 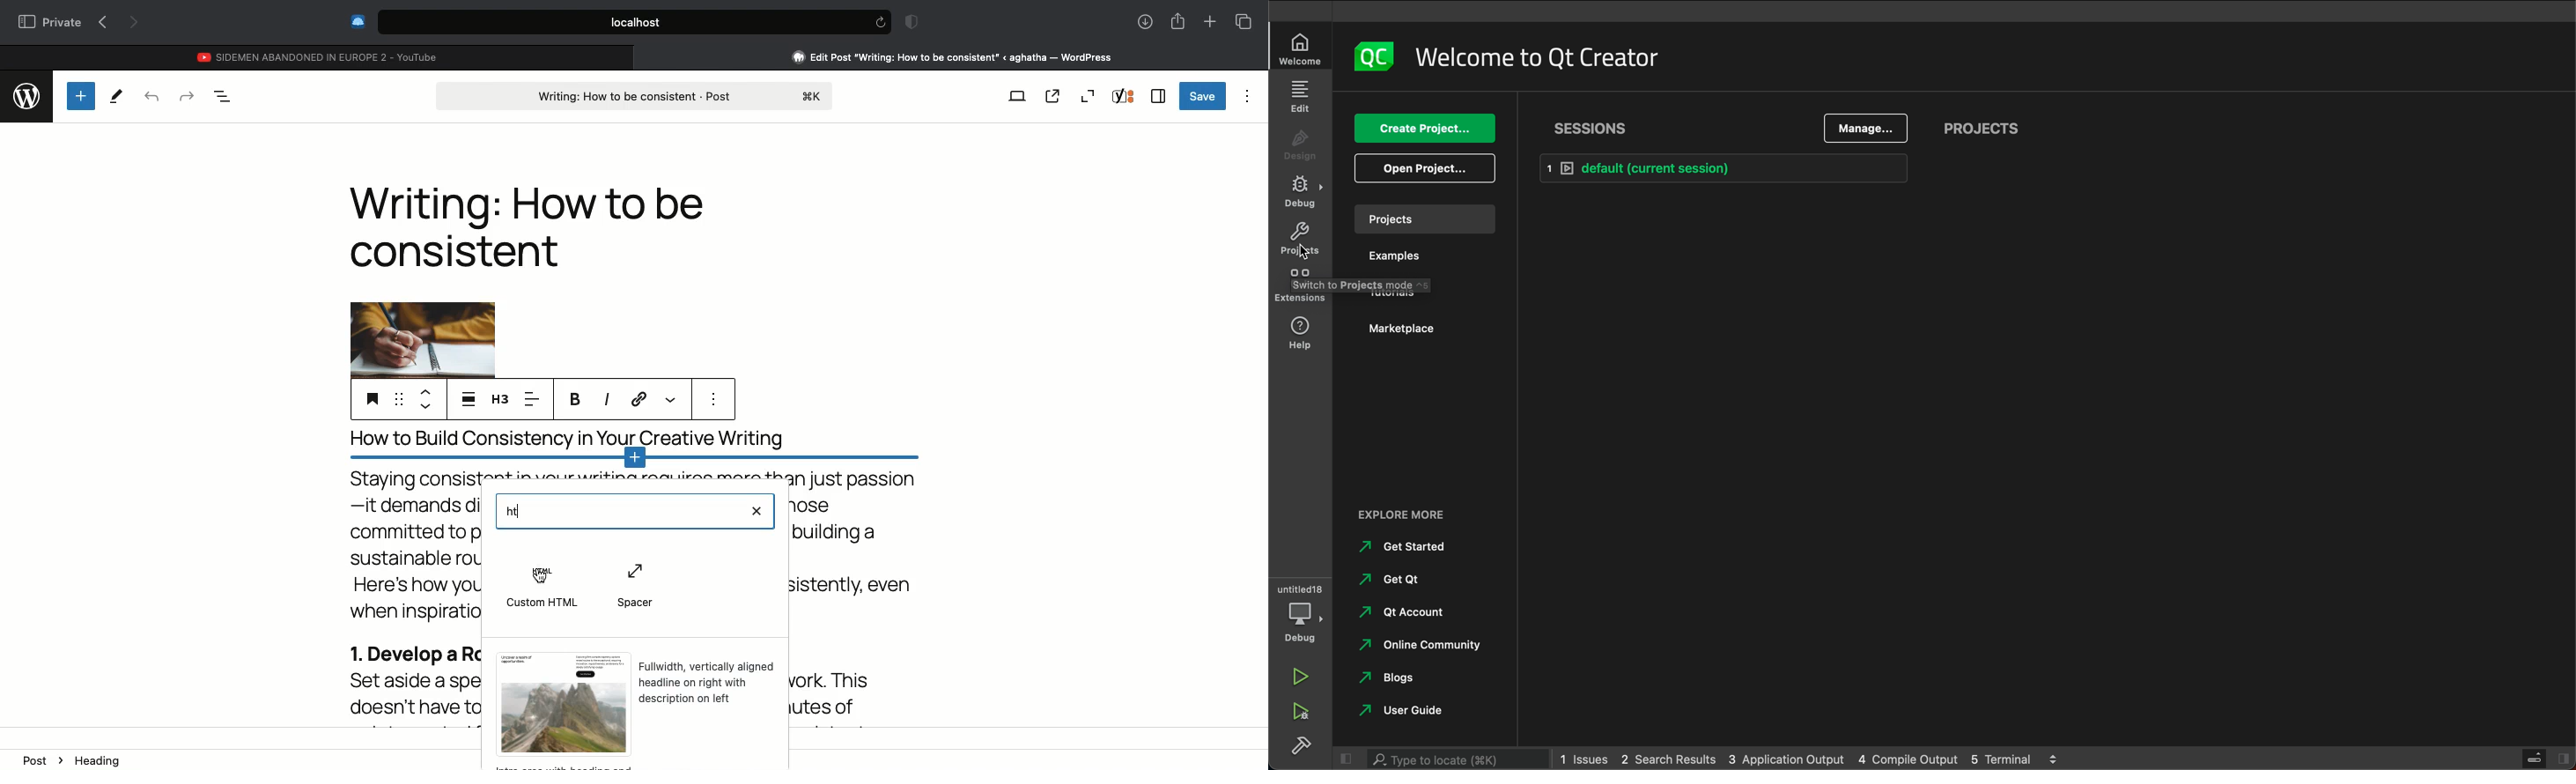 What do you see at coordinates (576, 399) in the screenshot?
I see `Bold` at bounding box center [576, 399].